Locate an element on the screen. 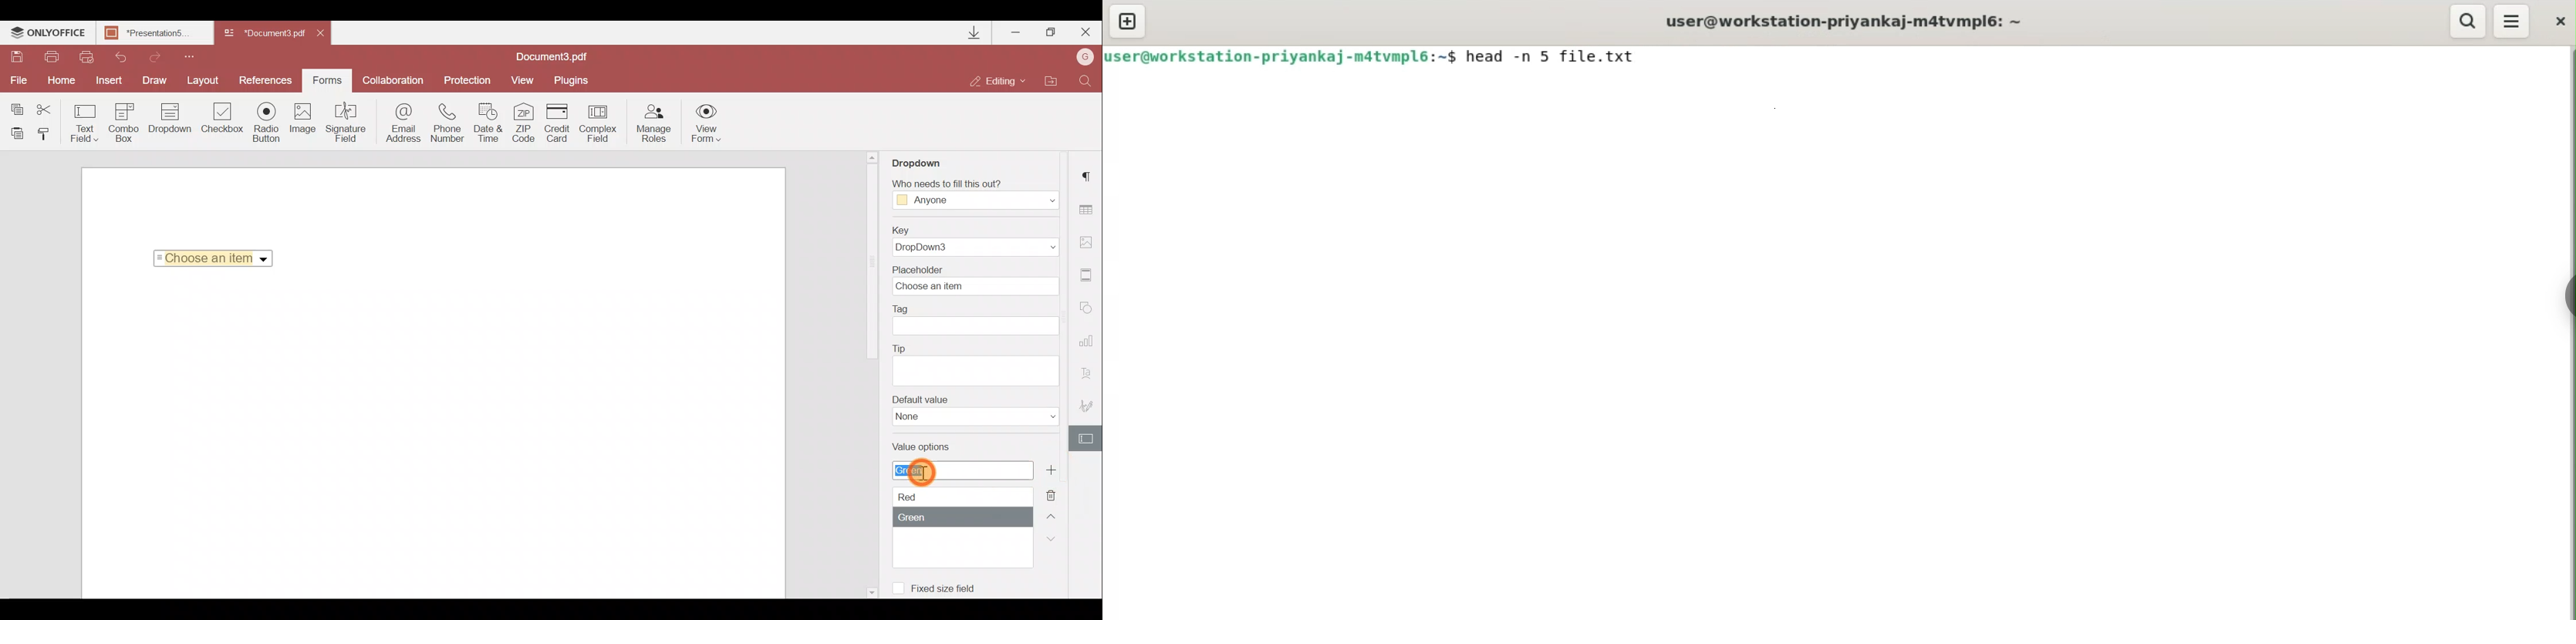  Signature field is located at coordinates (347, 125).